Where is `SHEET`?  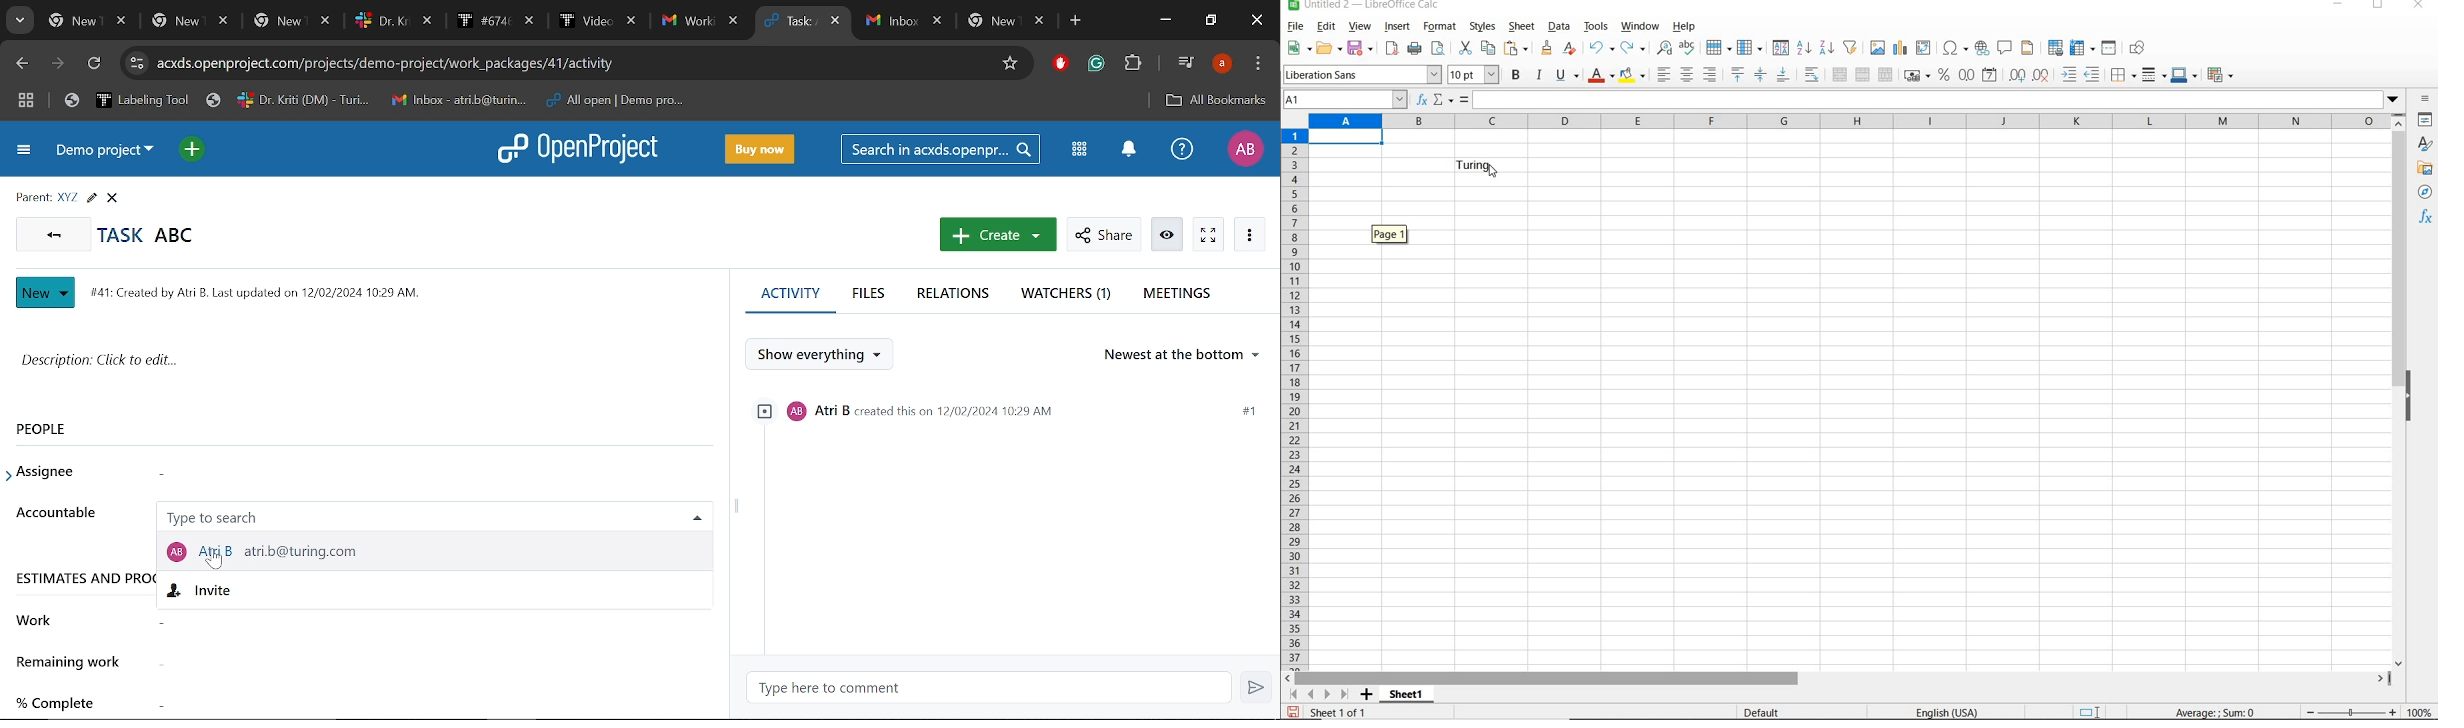 SHEET is located at coordinates (1523, 28).